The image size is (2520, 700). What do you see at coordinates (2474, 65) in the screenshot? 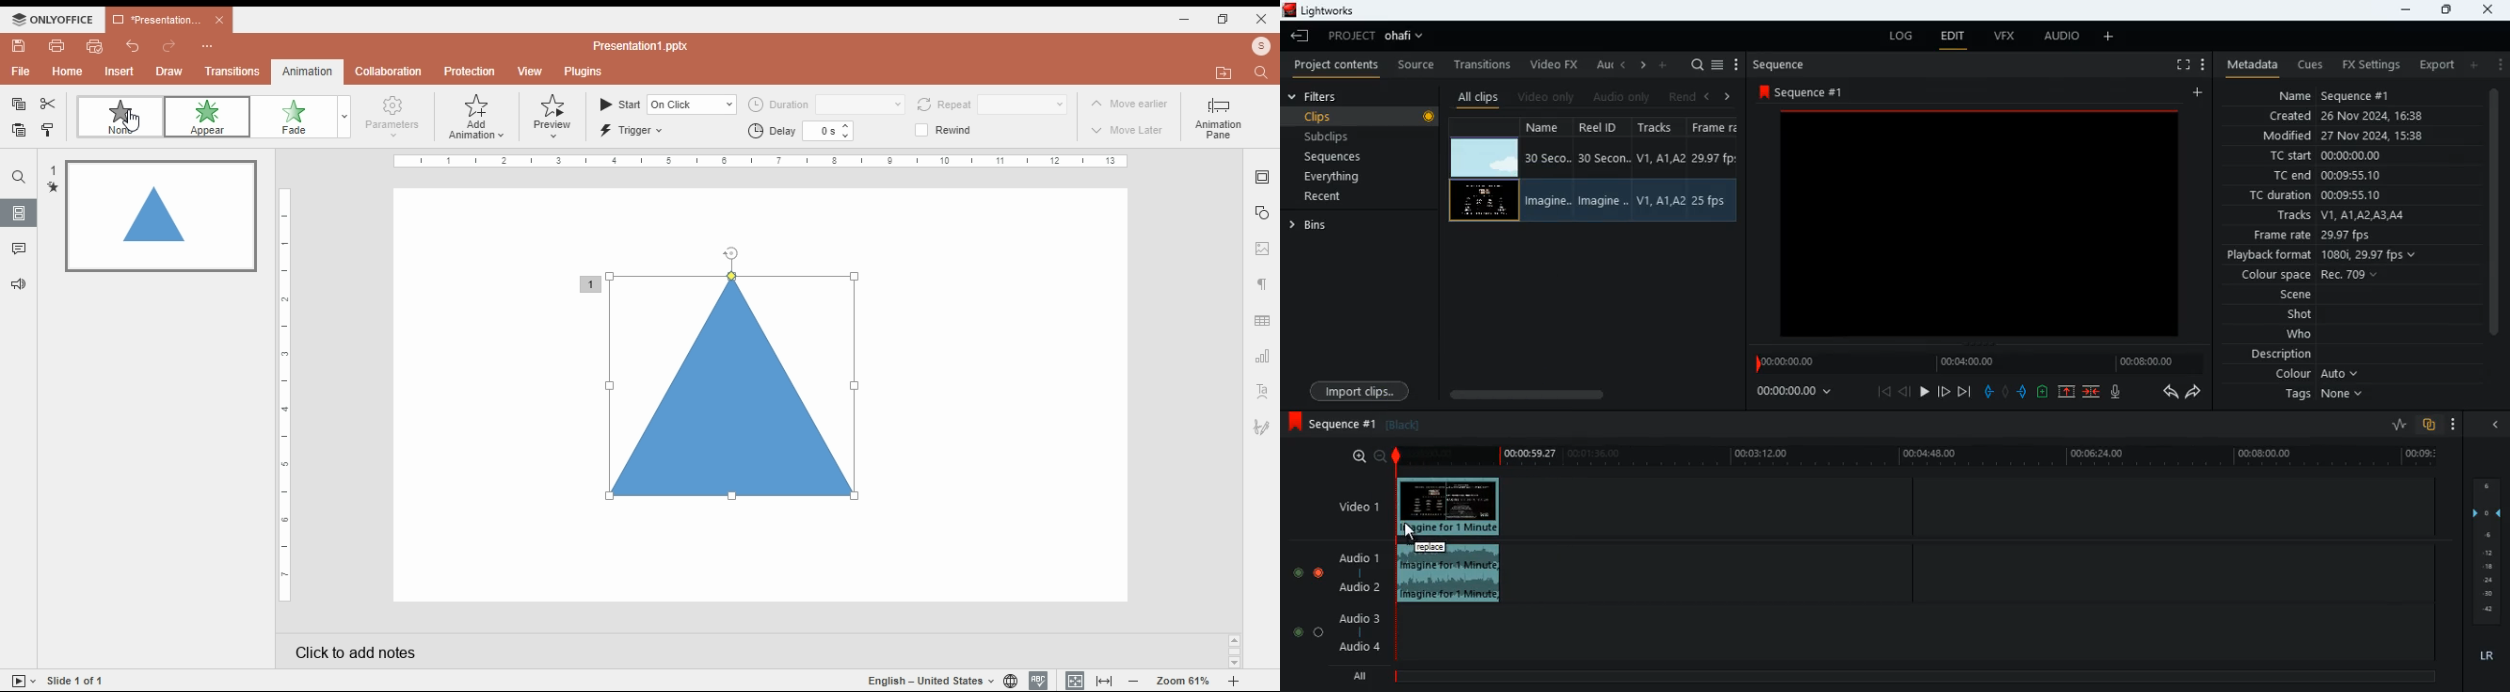
I see `add` at bounding box center [2474, 65].